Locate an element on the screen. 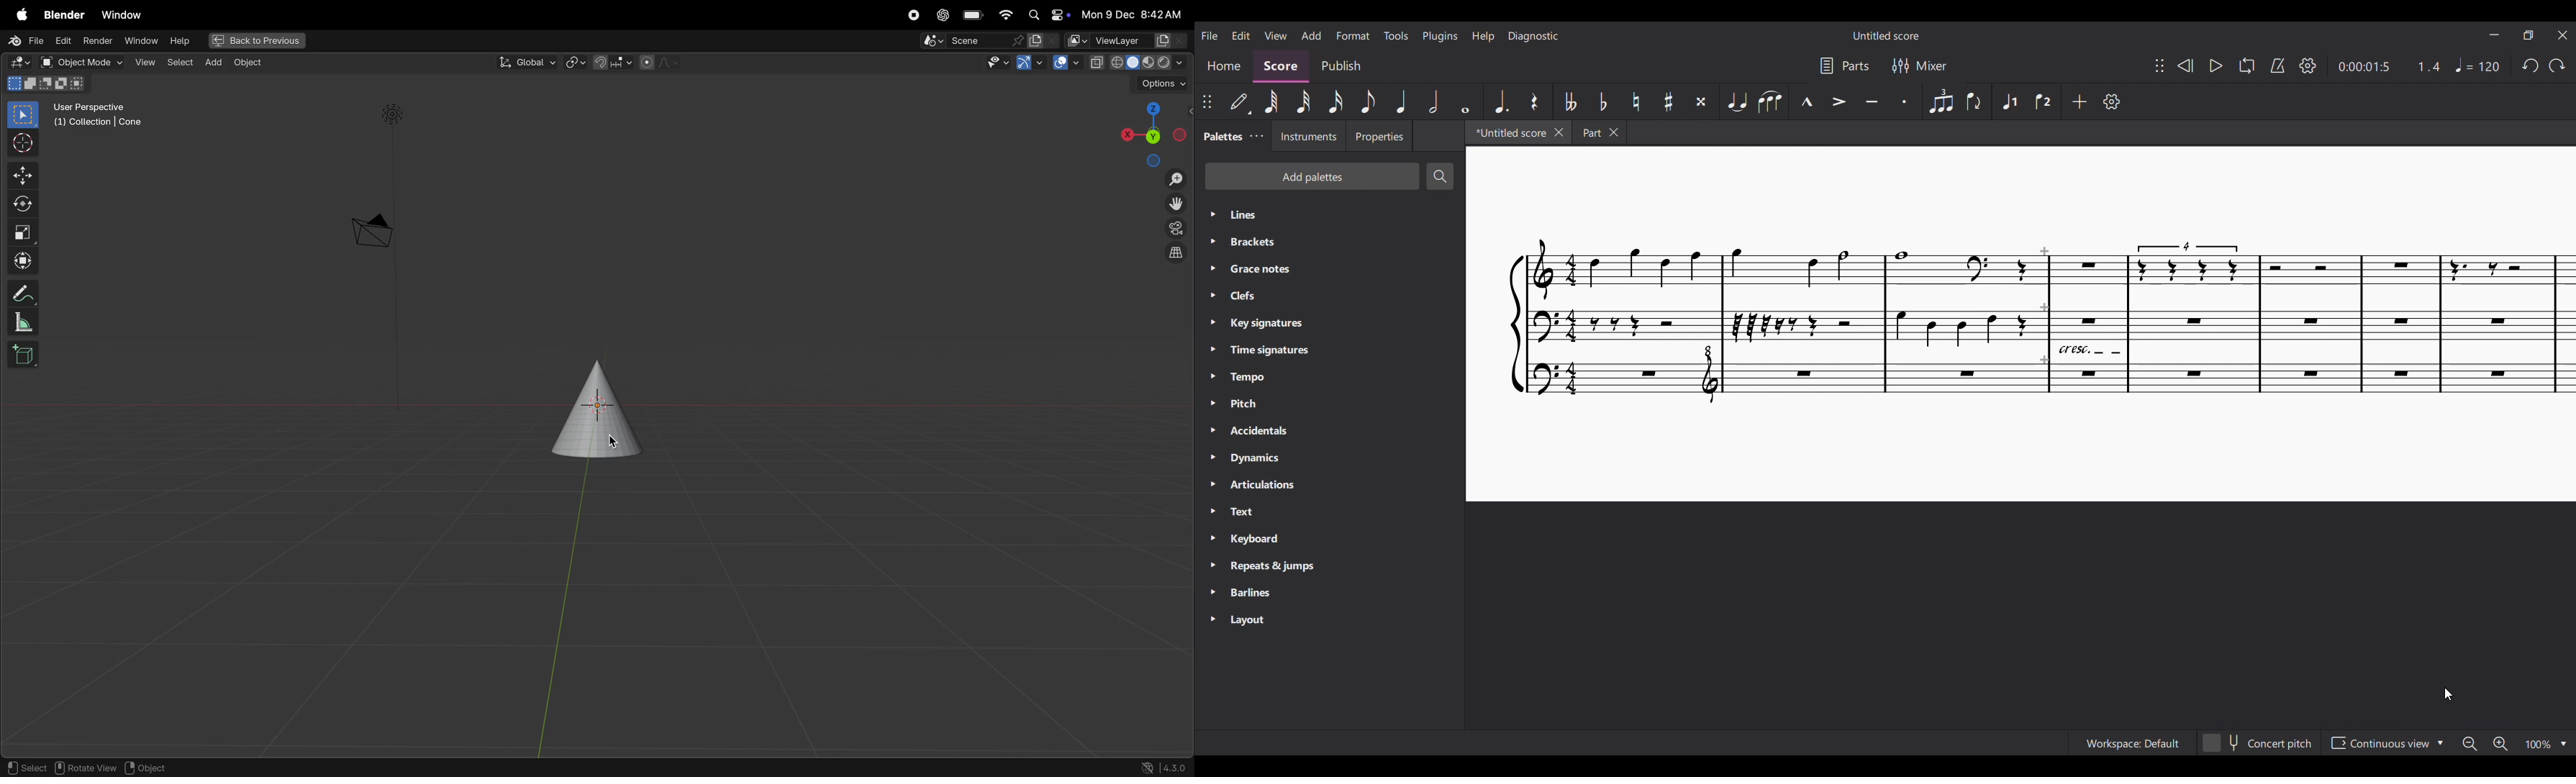 Image resolution: width=2576 pixels, height=784 pixels. Tools menu is located at coordinates (1396, 35).